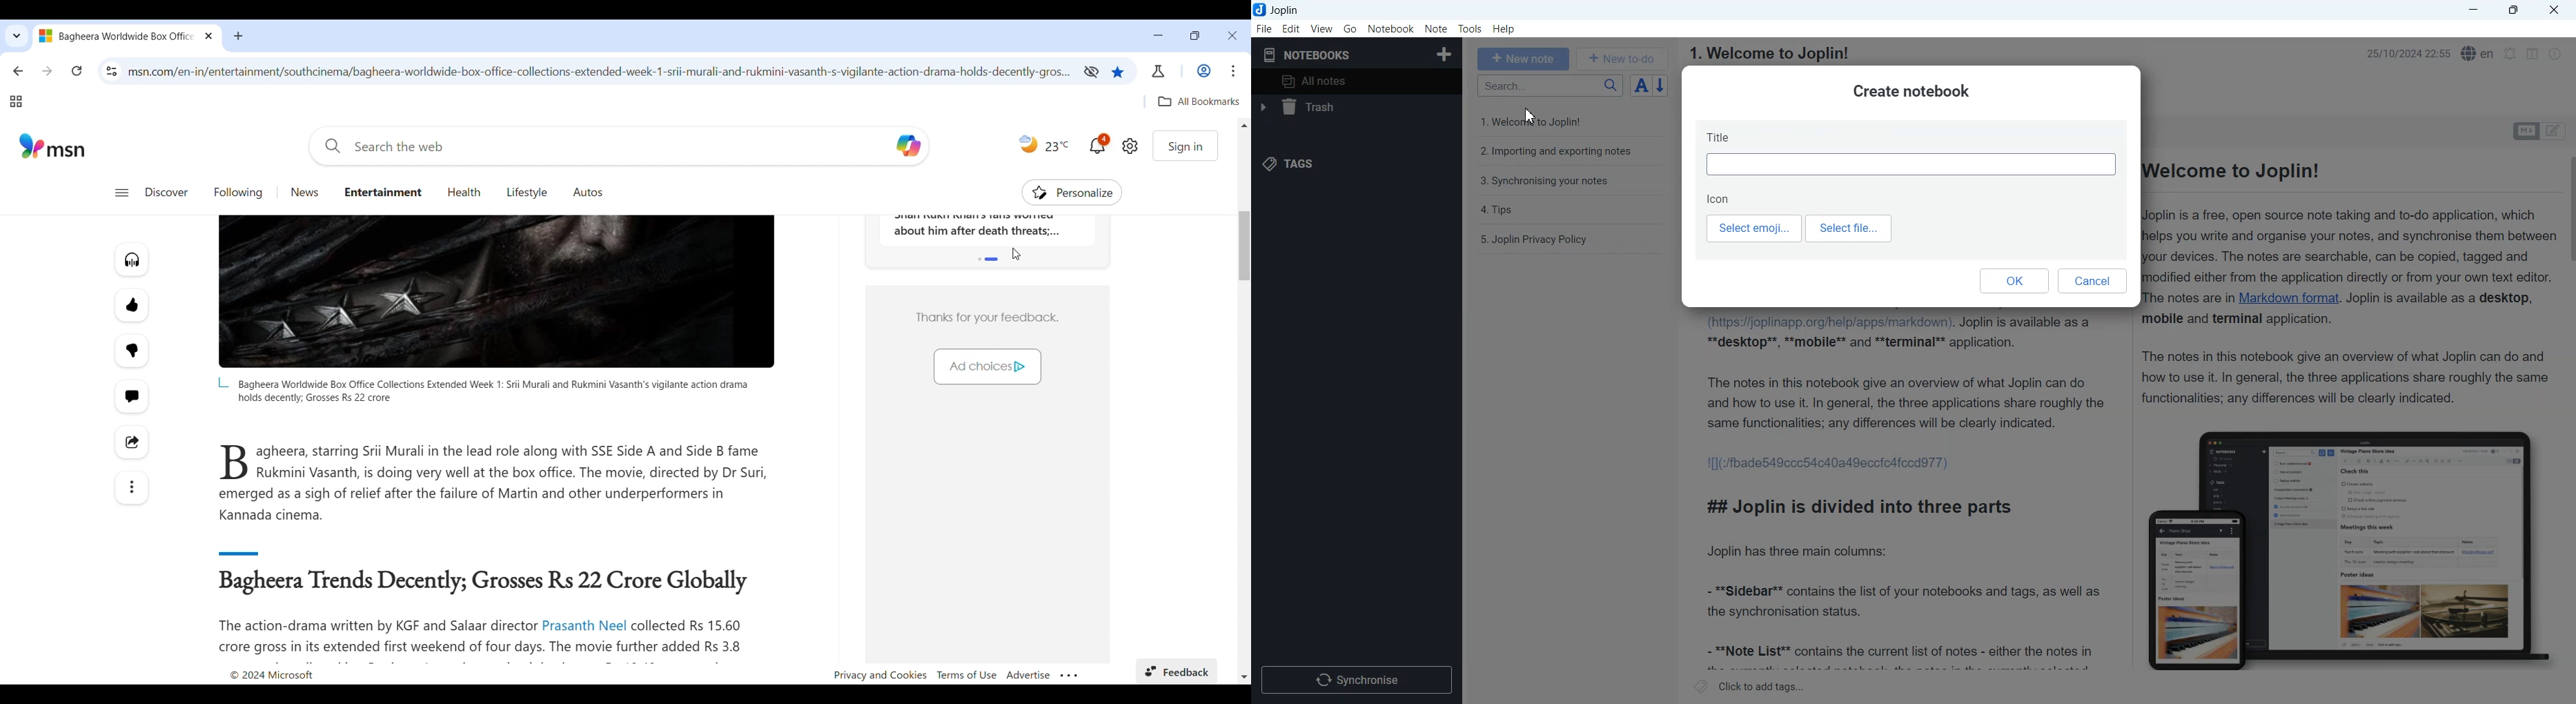 The width and height of the screenshot is (2576, 728). Describe the element at coordinates (589, 192) in the screenshot. I see `Go to Autos page` at that location.